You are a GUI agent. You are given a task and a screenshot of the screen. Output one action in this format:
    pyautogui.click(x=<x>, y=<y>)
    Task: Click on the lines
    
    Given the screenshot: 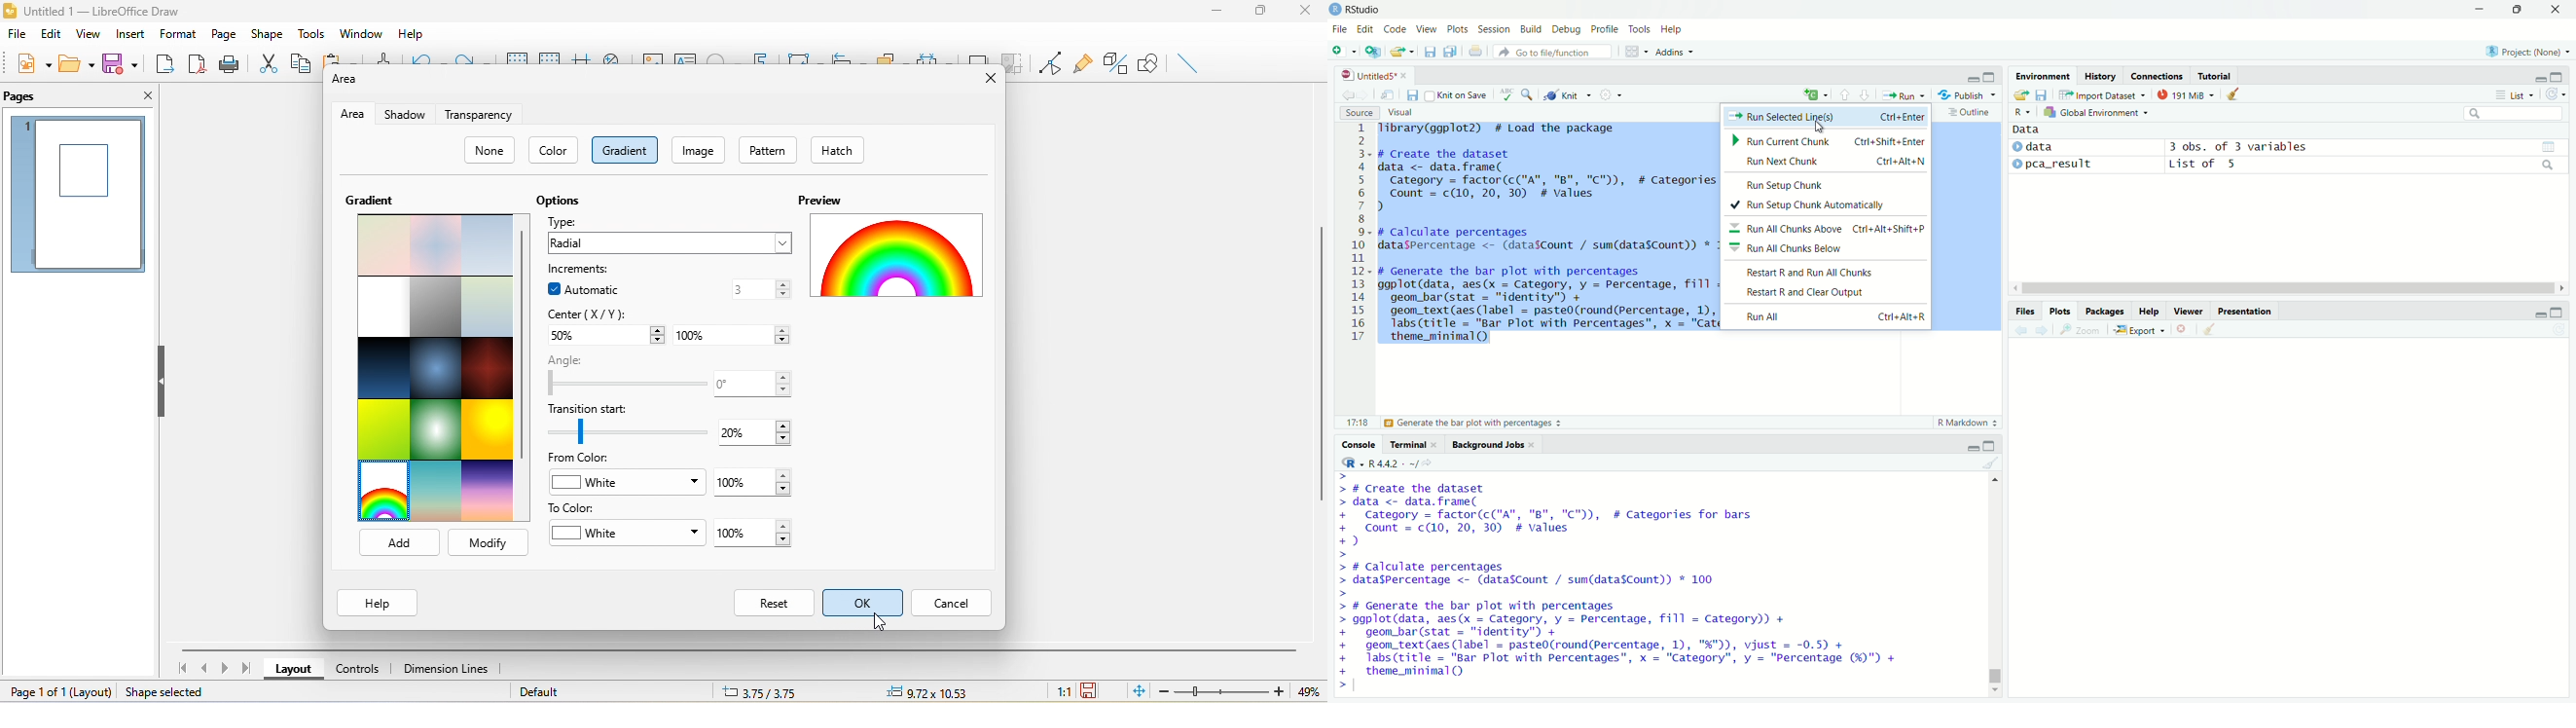 What is the action you would take?
    pyautogui.click(x=1360, y=234)
    